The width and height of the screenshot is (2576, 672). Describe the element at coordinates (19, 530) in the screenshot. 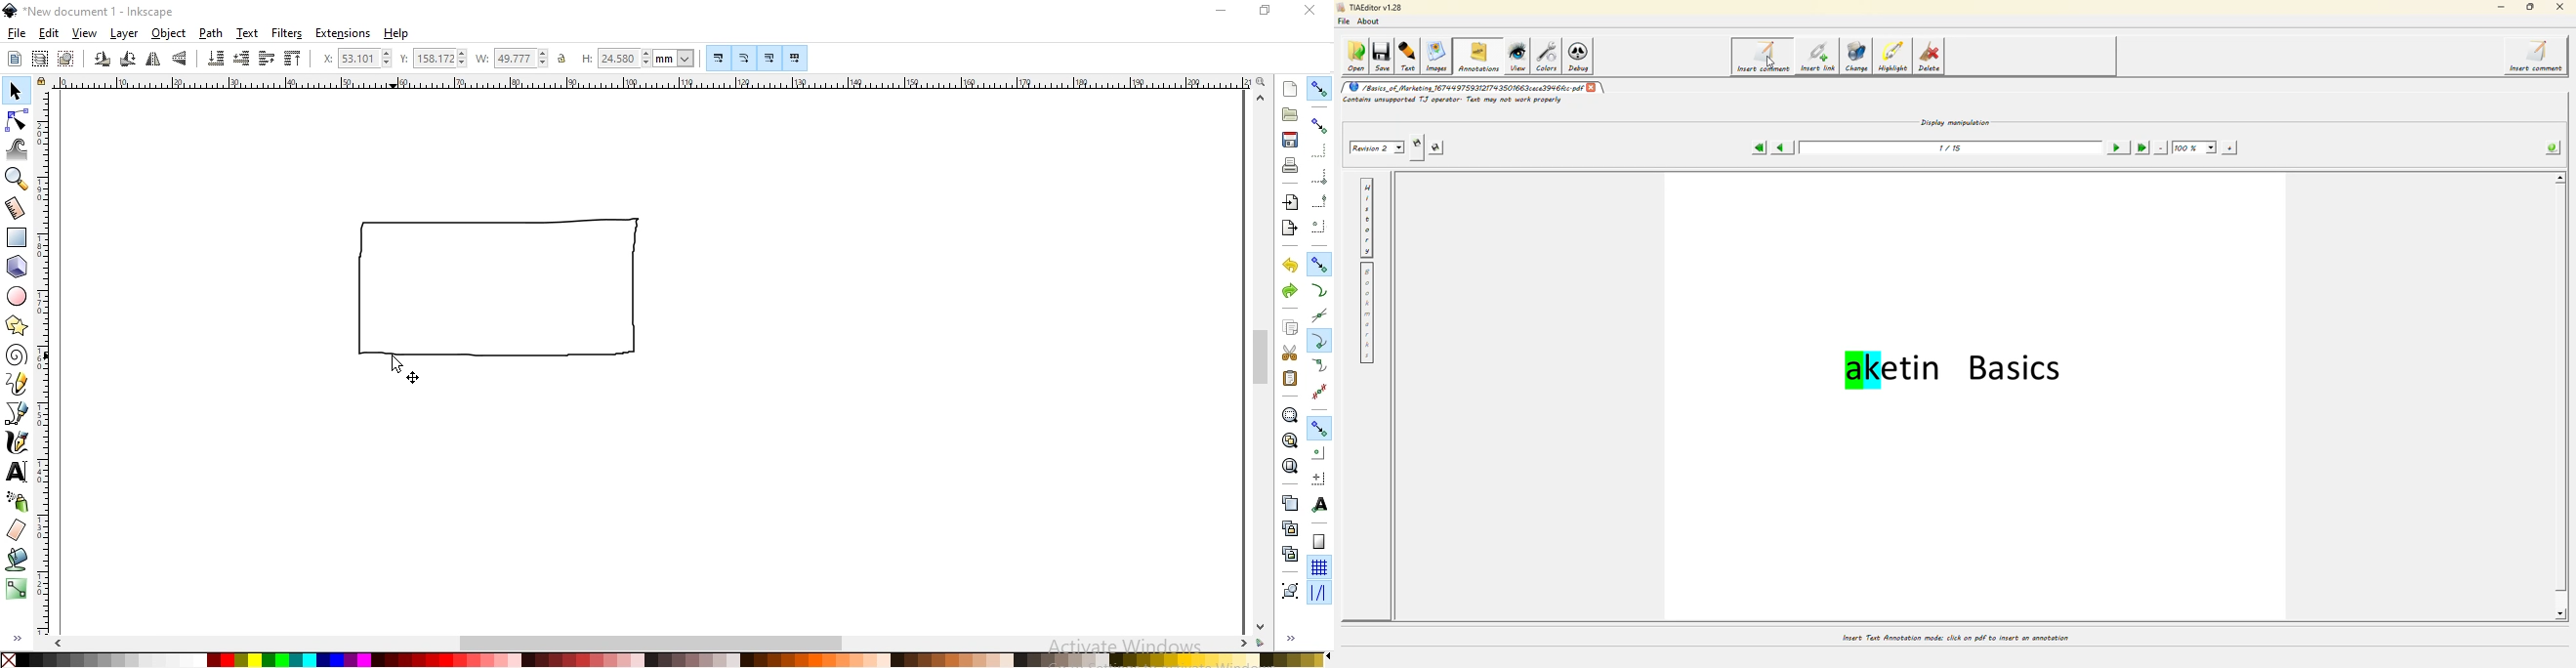

I see `erase existing paths` at that location.